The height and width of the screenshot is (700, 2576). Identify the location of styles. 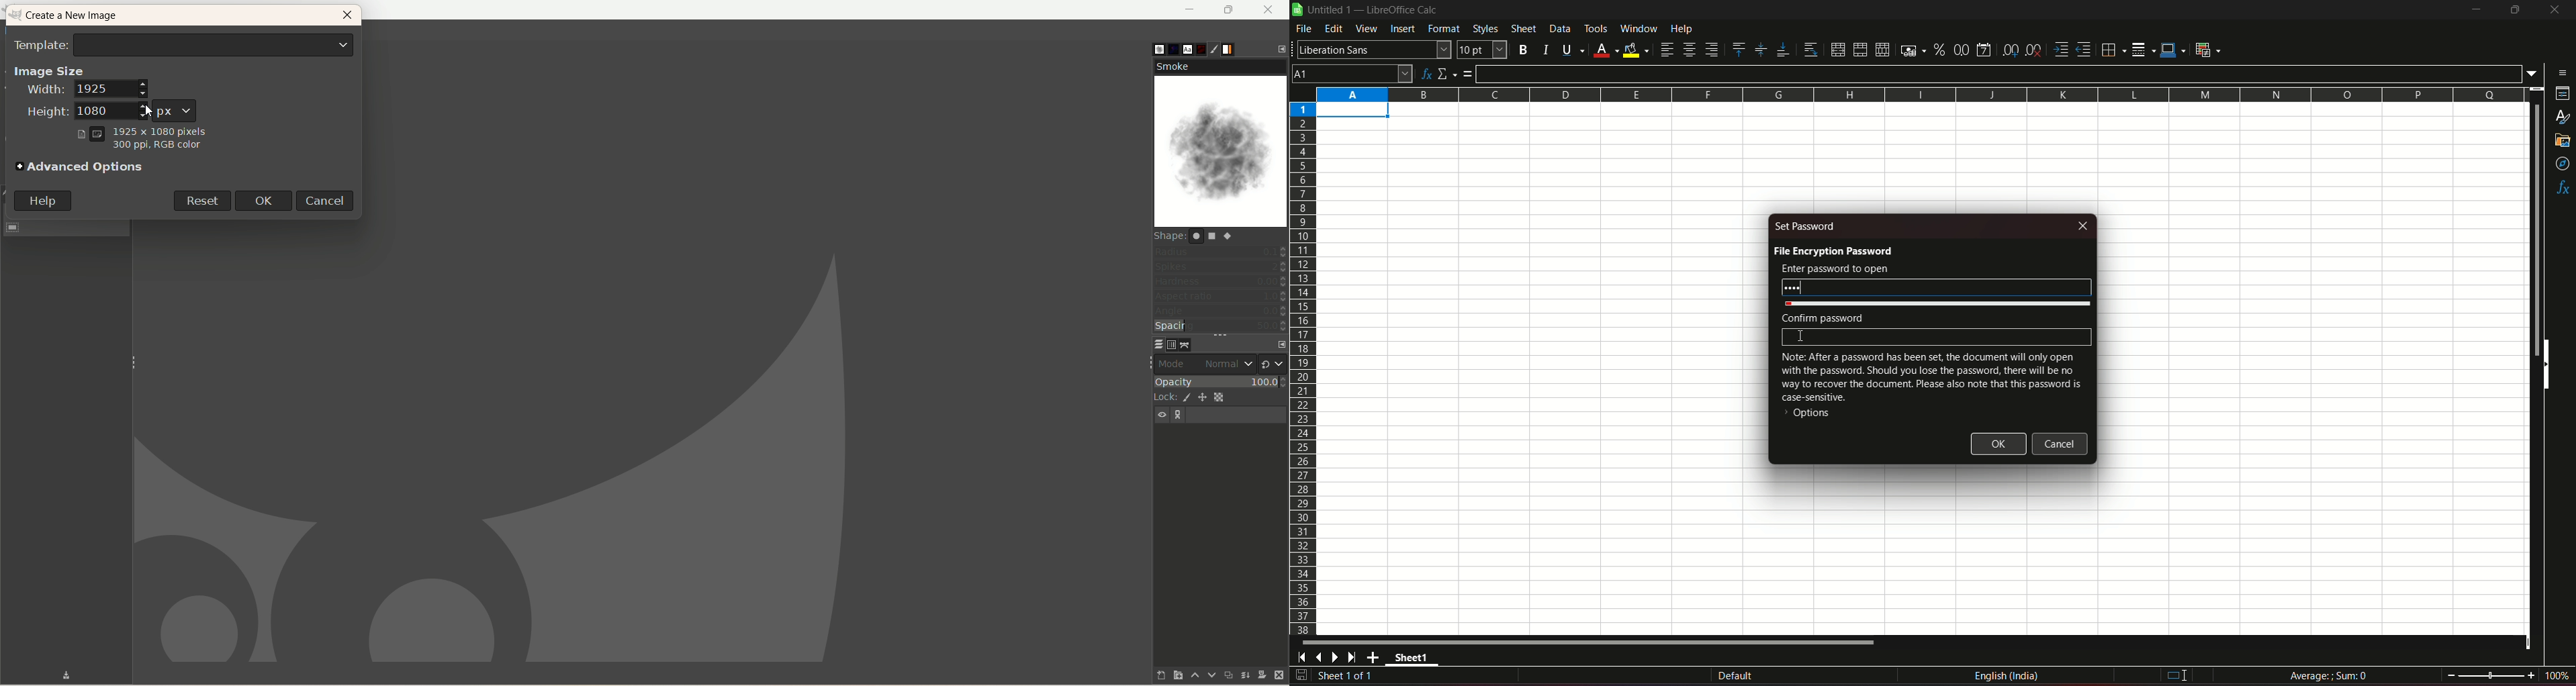
(2563, 118).